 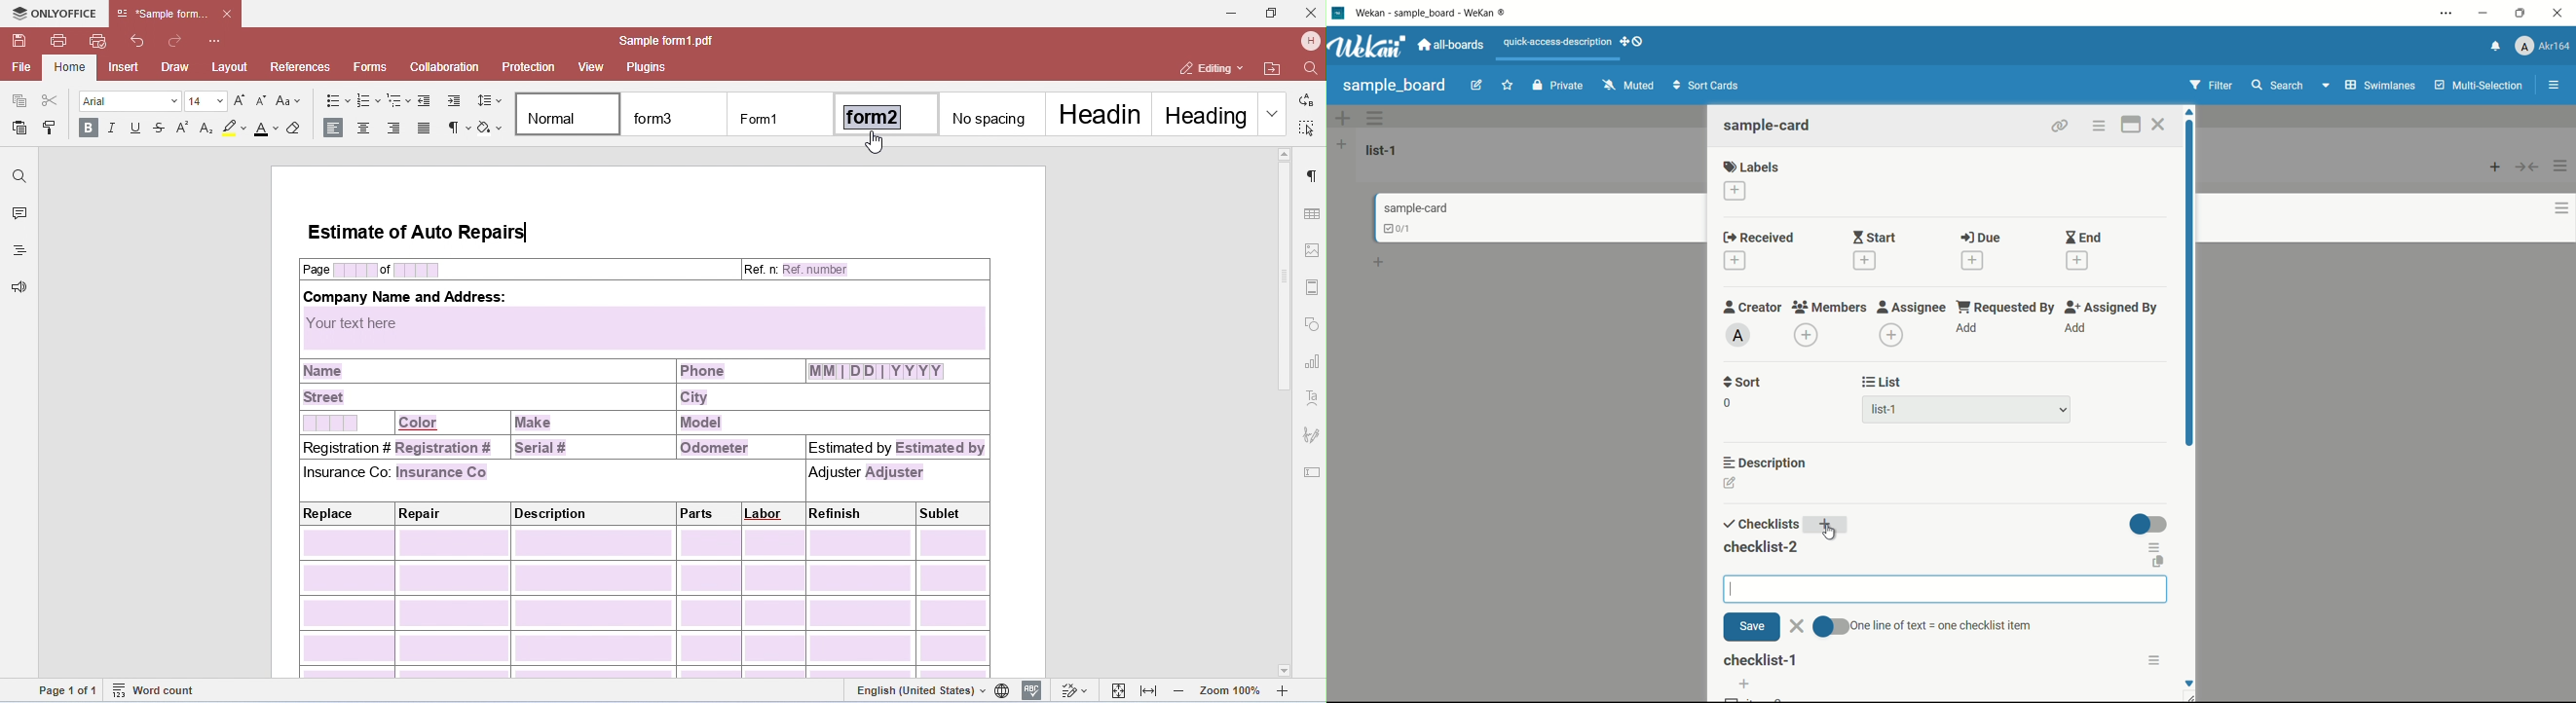 I want to click on list actions, so click(x=2562, y=166).